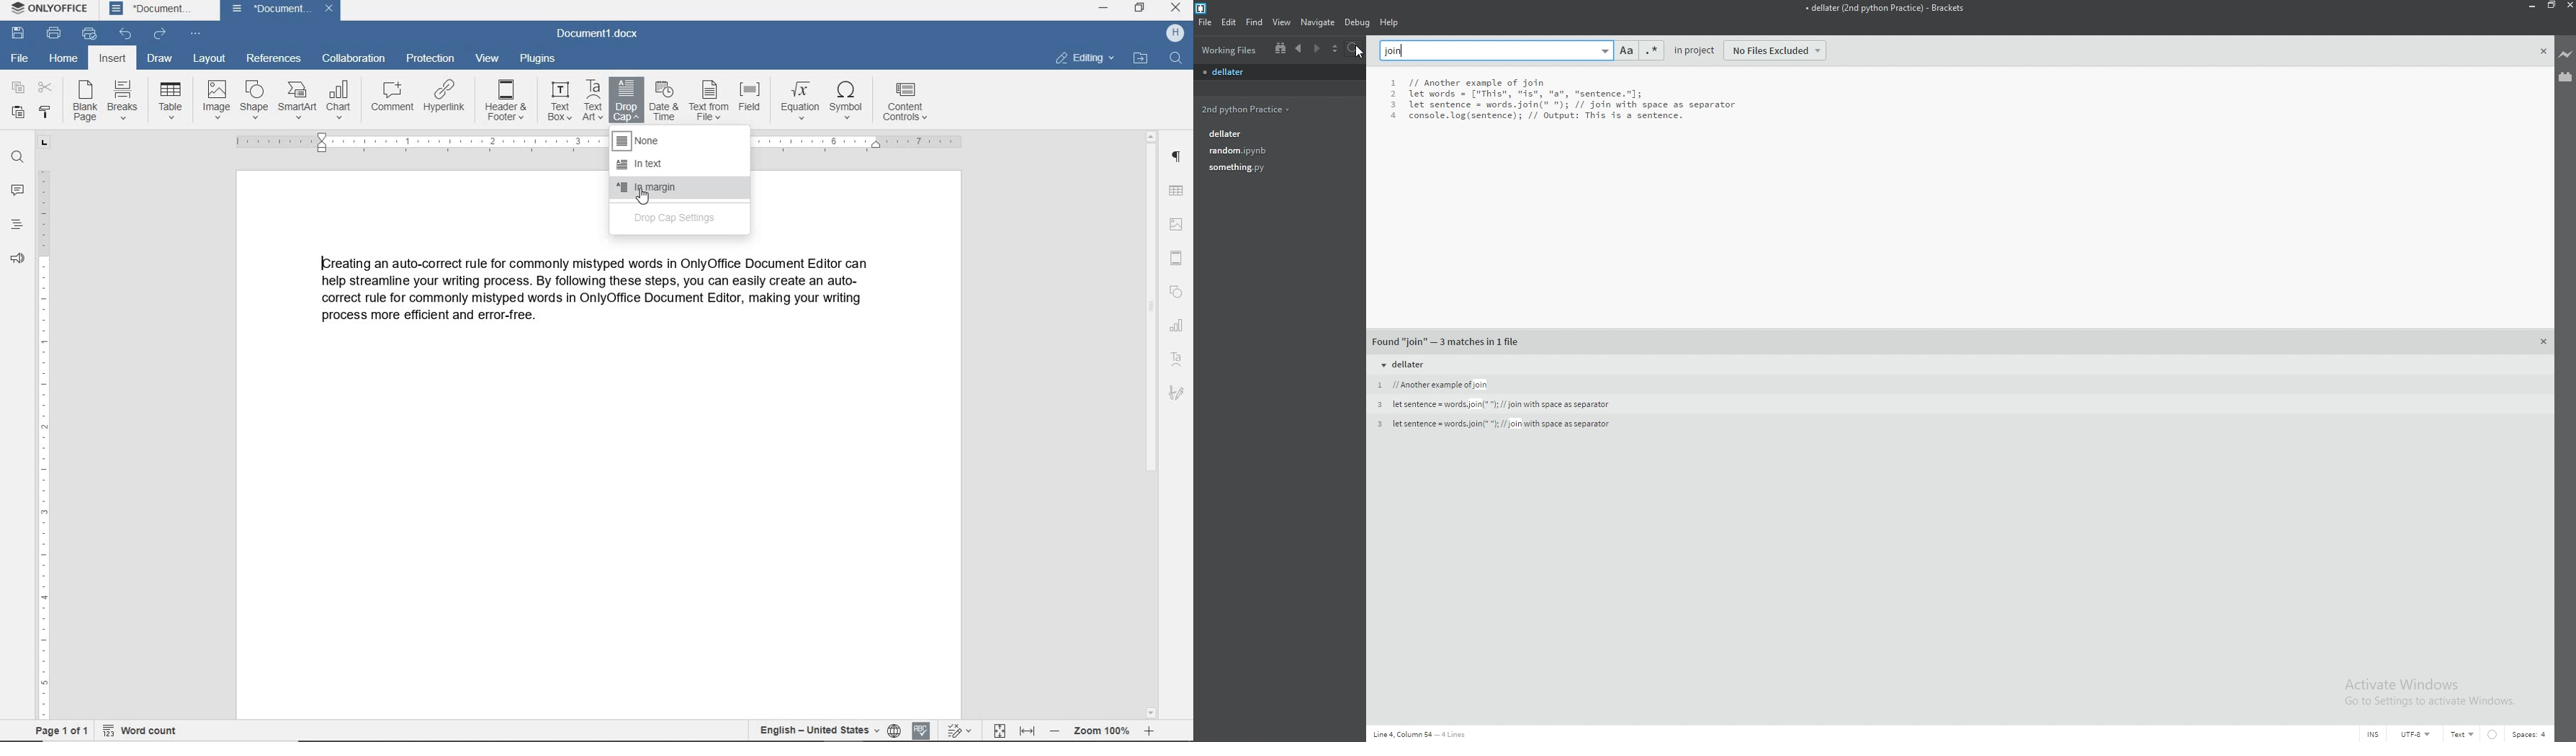  Describe the element at coordinates (1696, 50) in the screenshot. I see `in project` at that location.